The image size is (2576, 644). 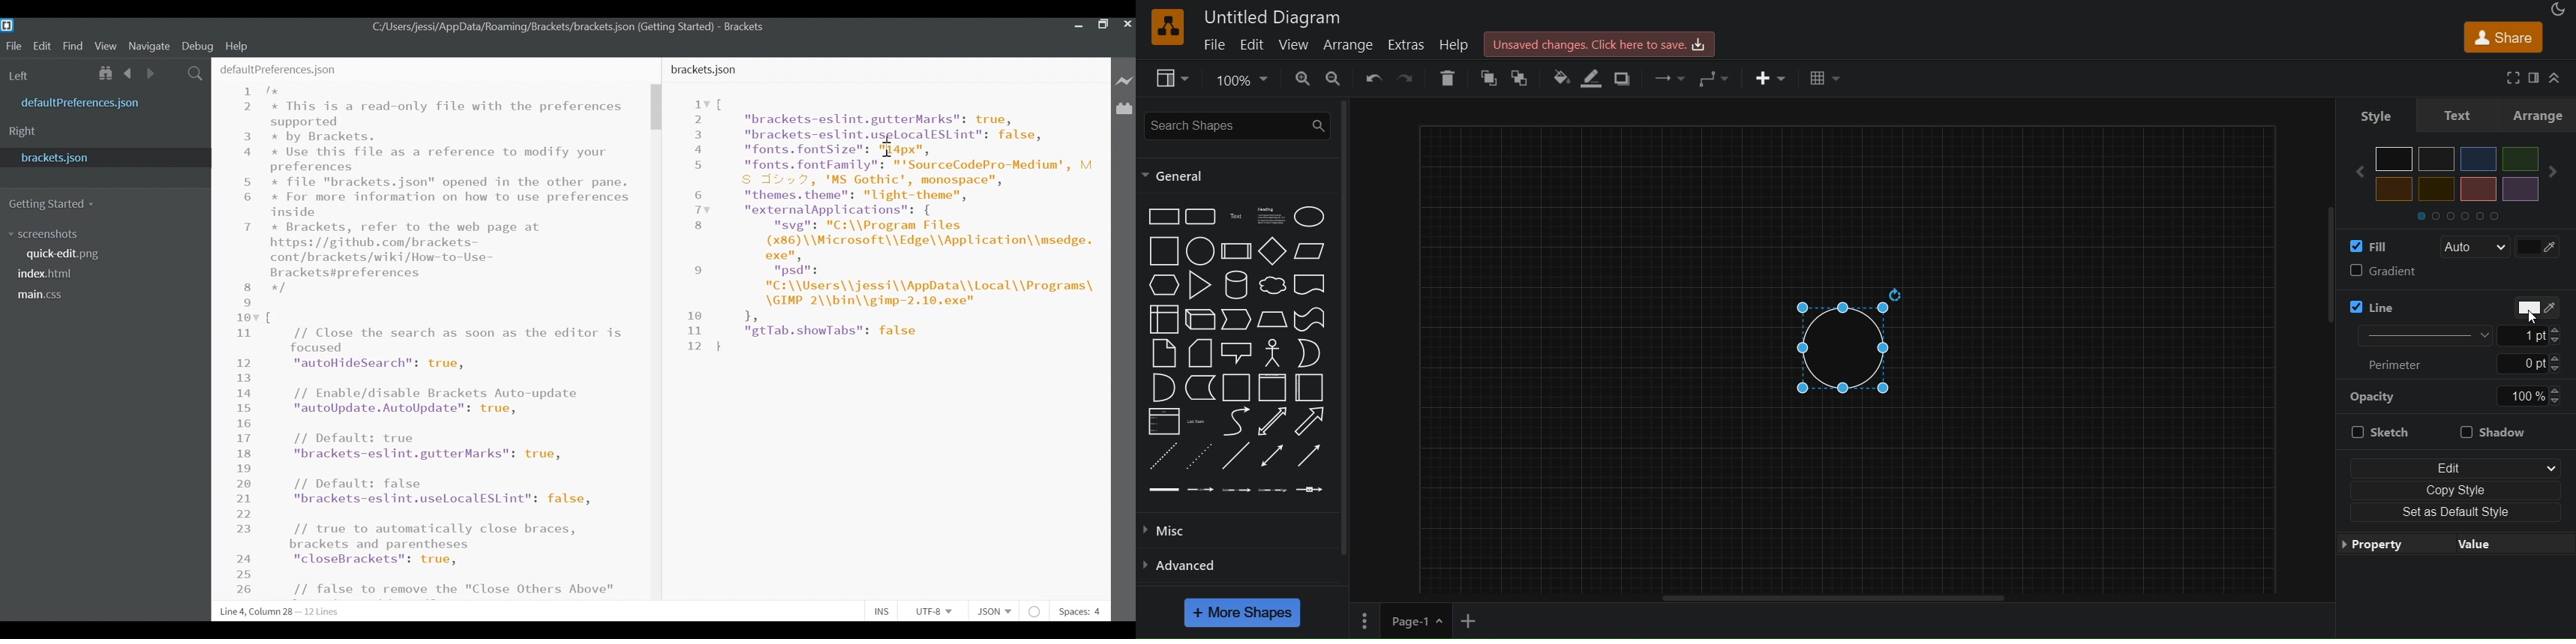 What do you see at coordinates (2374, 396) in the screenshot?
I see `opacity` at bounding box center [2374, 396].